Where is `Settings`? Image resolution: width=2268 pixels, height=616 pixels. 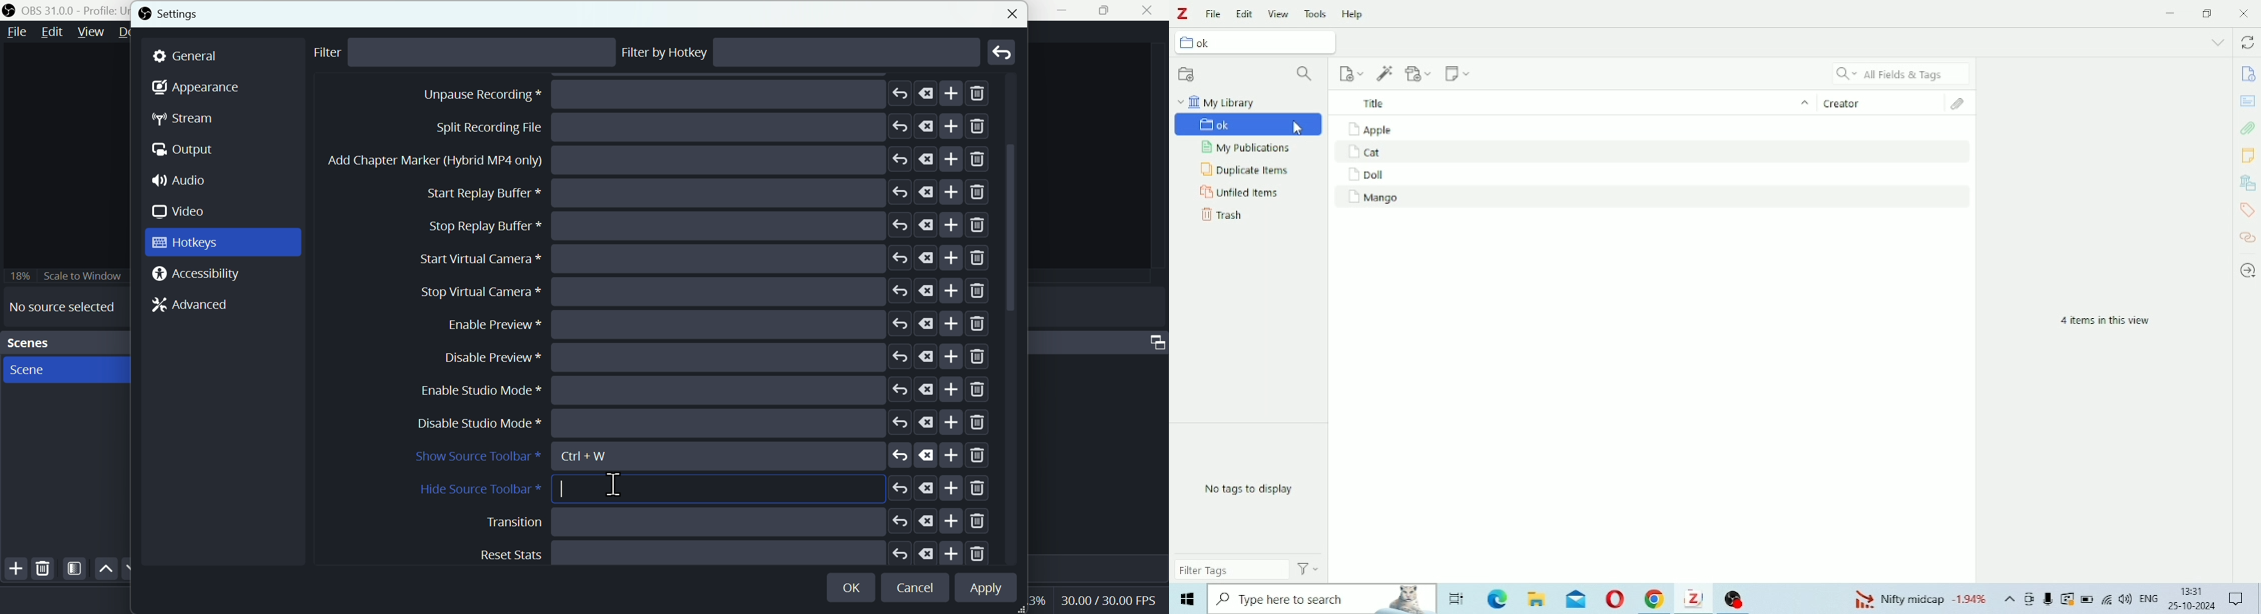
Settings is located at coordinates (174, 14).